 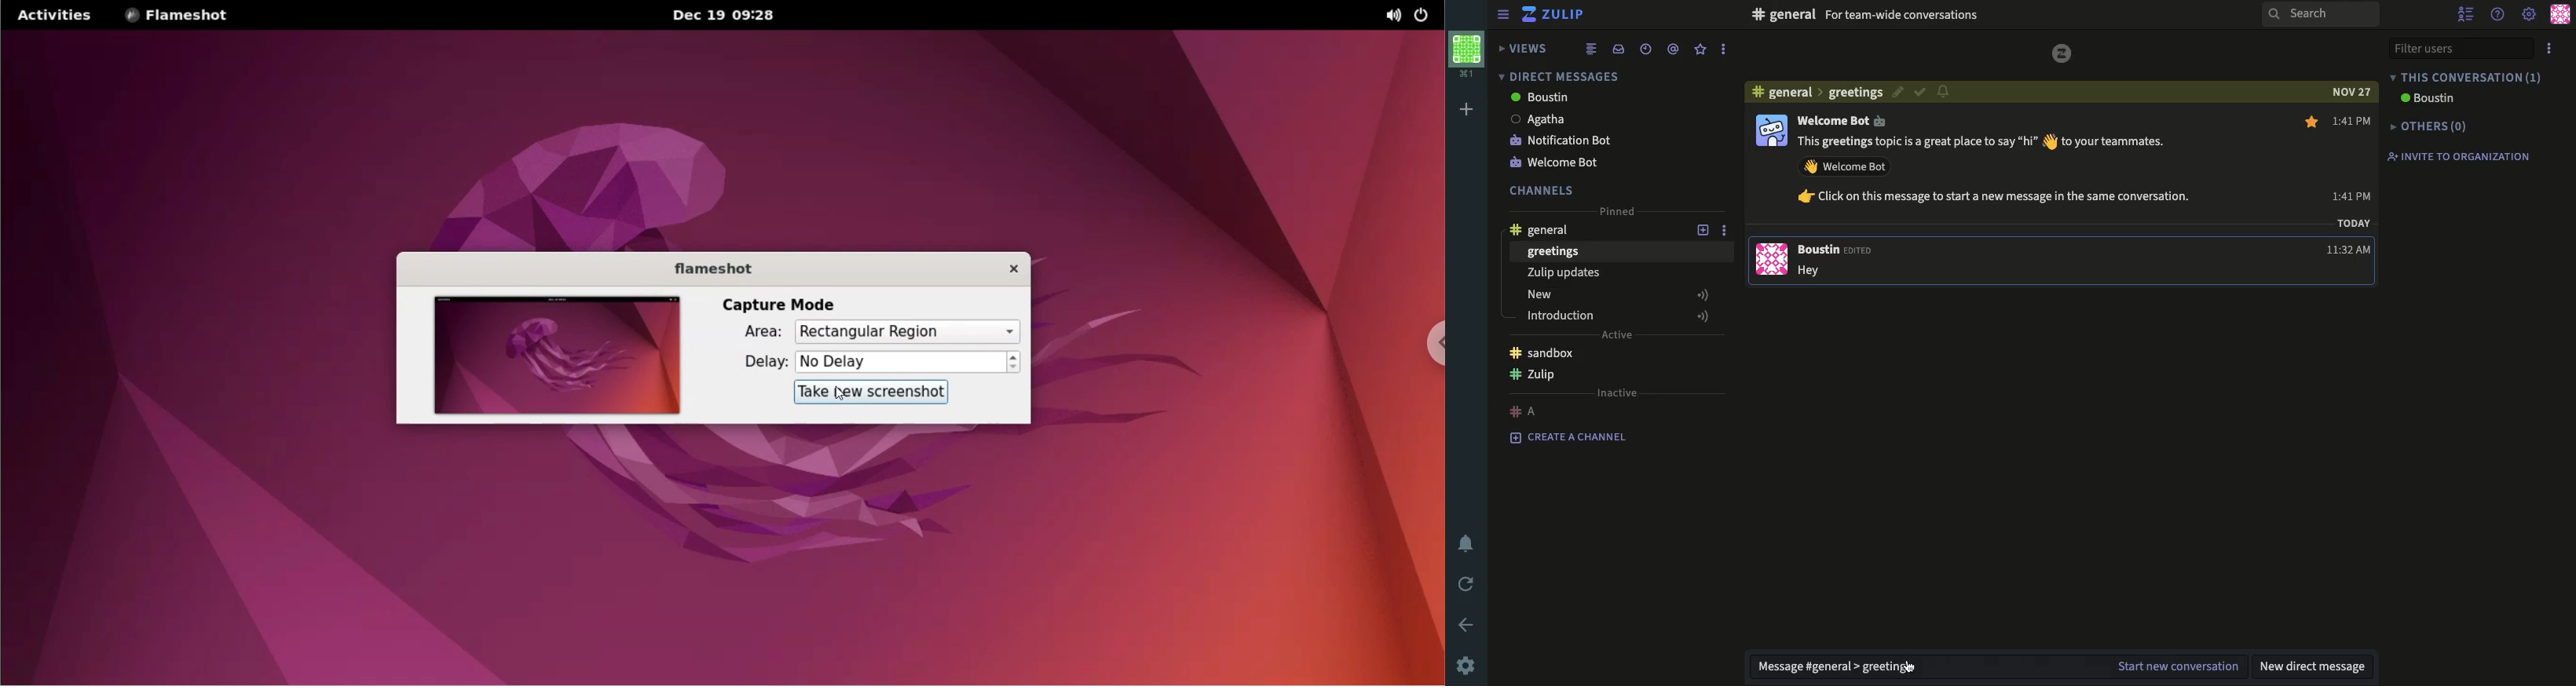 What do you see at coordinates (721, 17) in the screenshot?
I see `Date and time` at bounding box center [721, 17].